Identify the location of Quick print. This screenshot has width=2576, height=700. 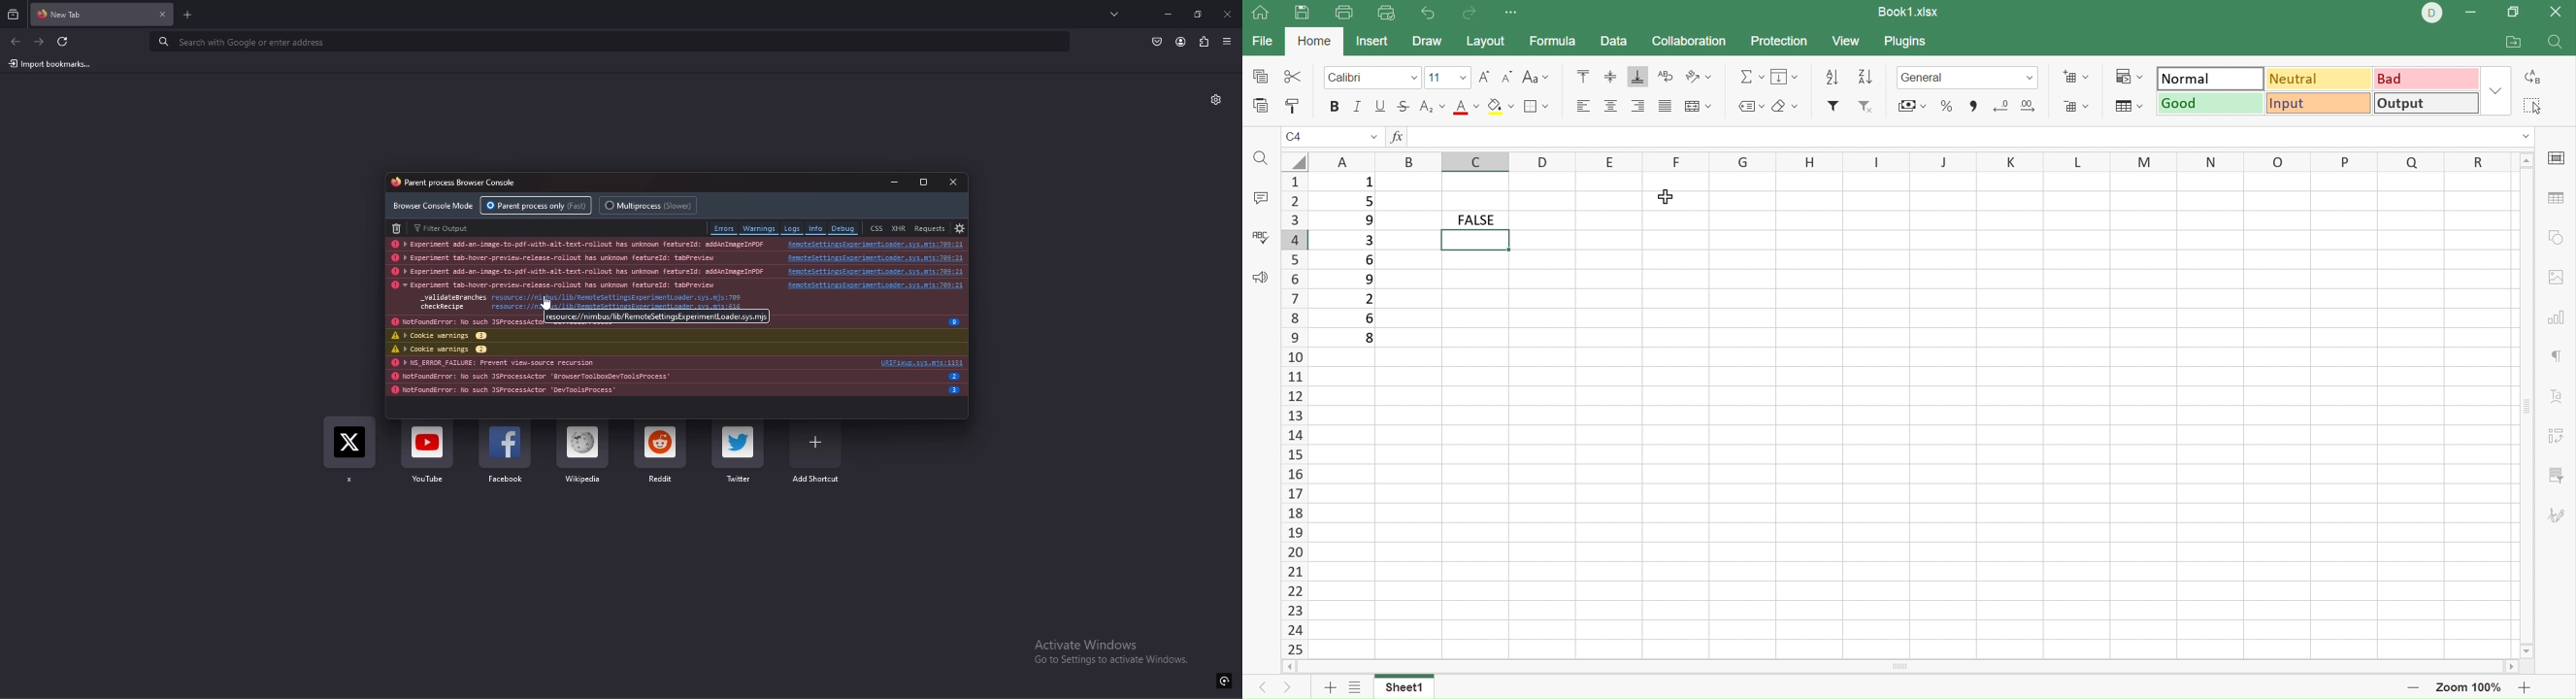
(1386, 13).